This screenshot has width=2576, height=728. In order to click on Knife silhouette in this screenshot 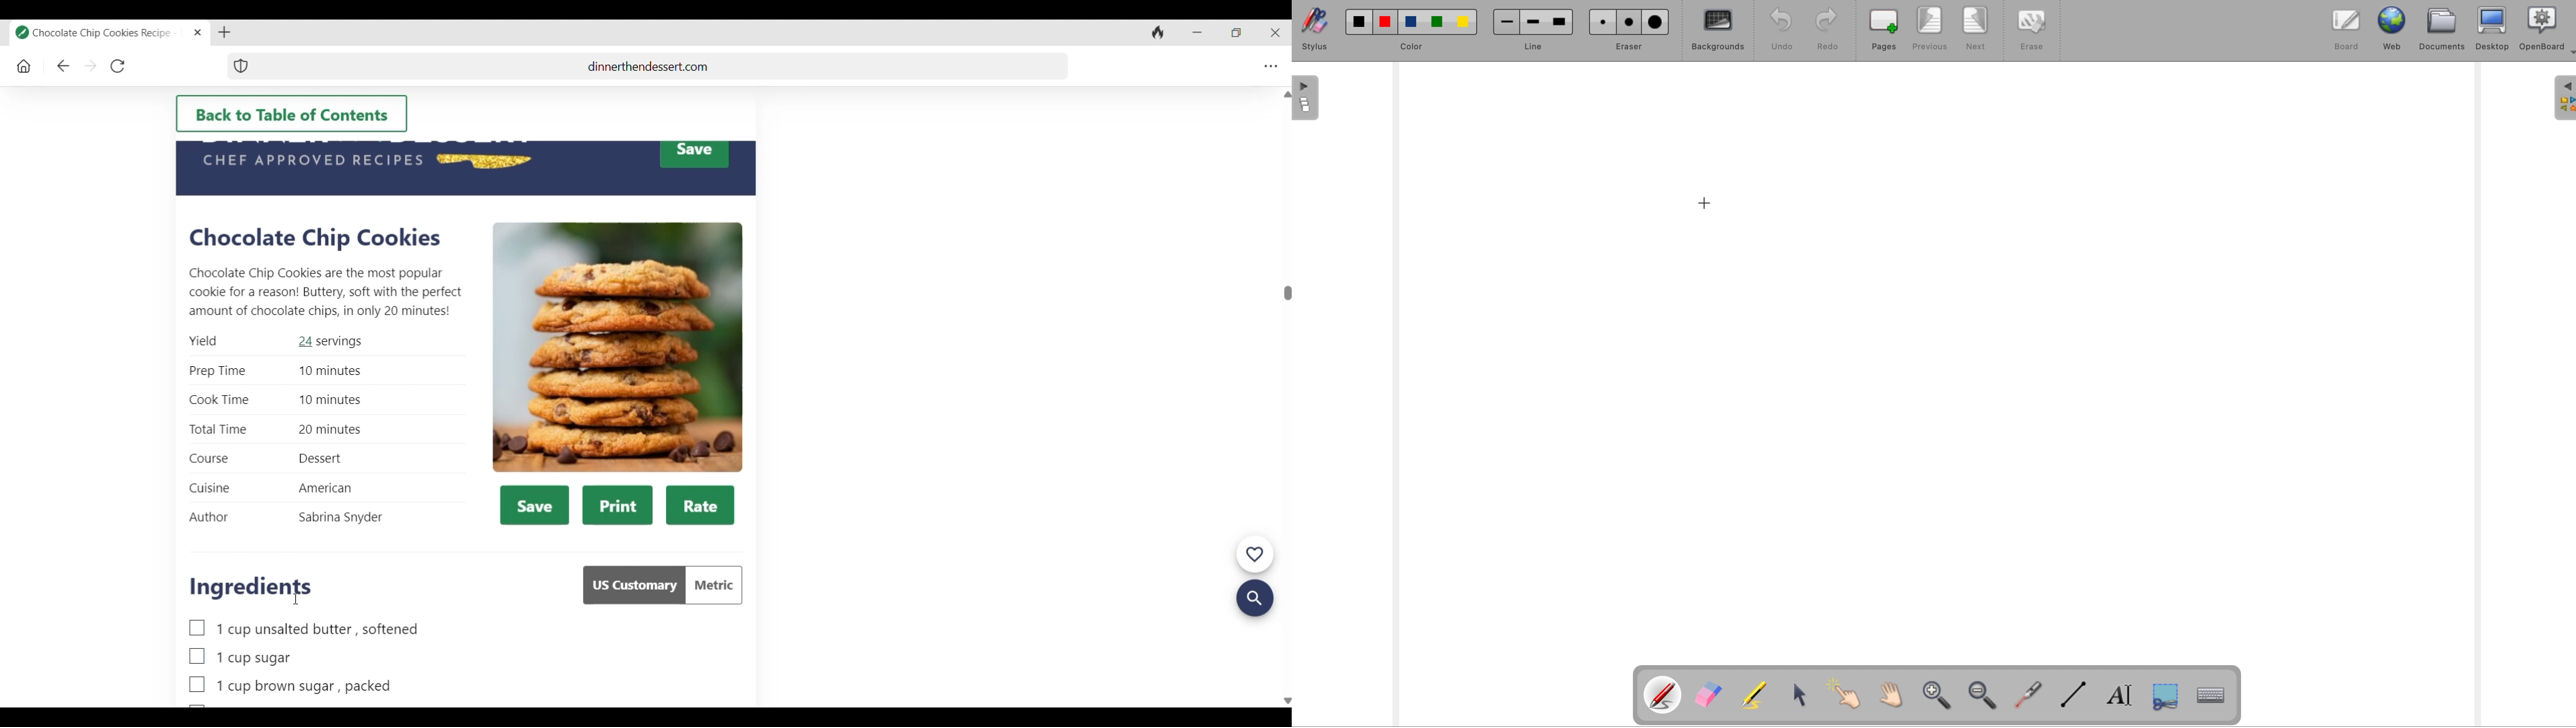, I will do `click(484, 160)`.